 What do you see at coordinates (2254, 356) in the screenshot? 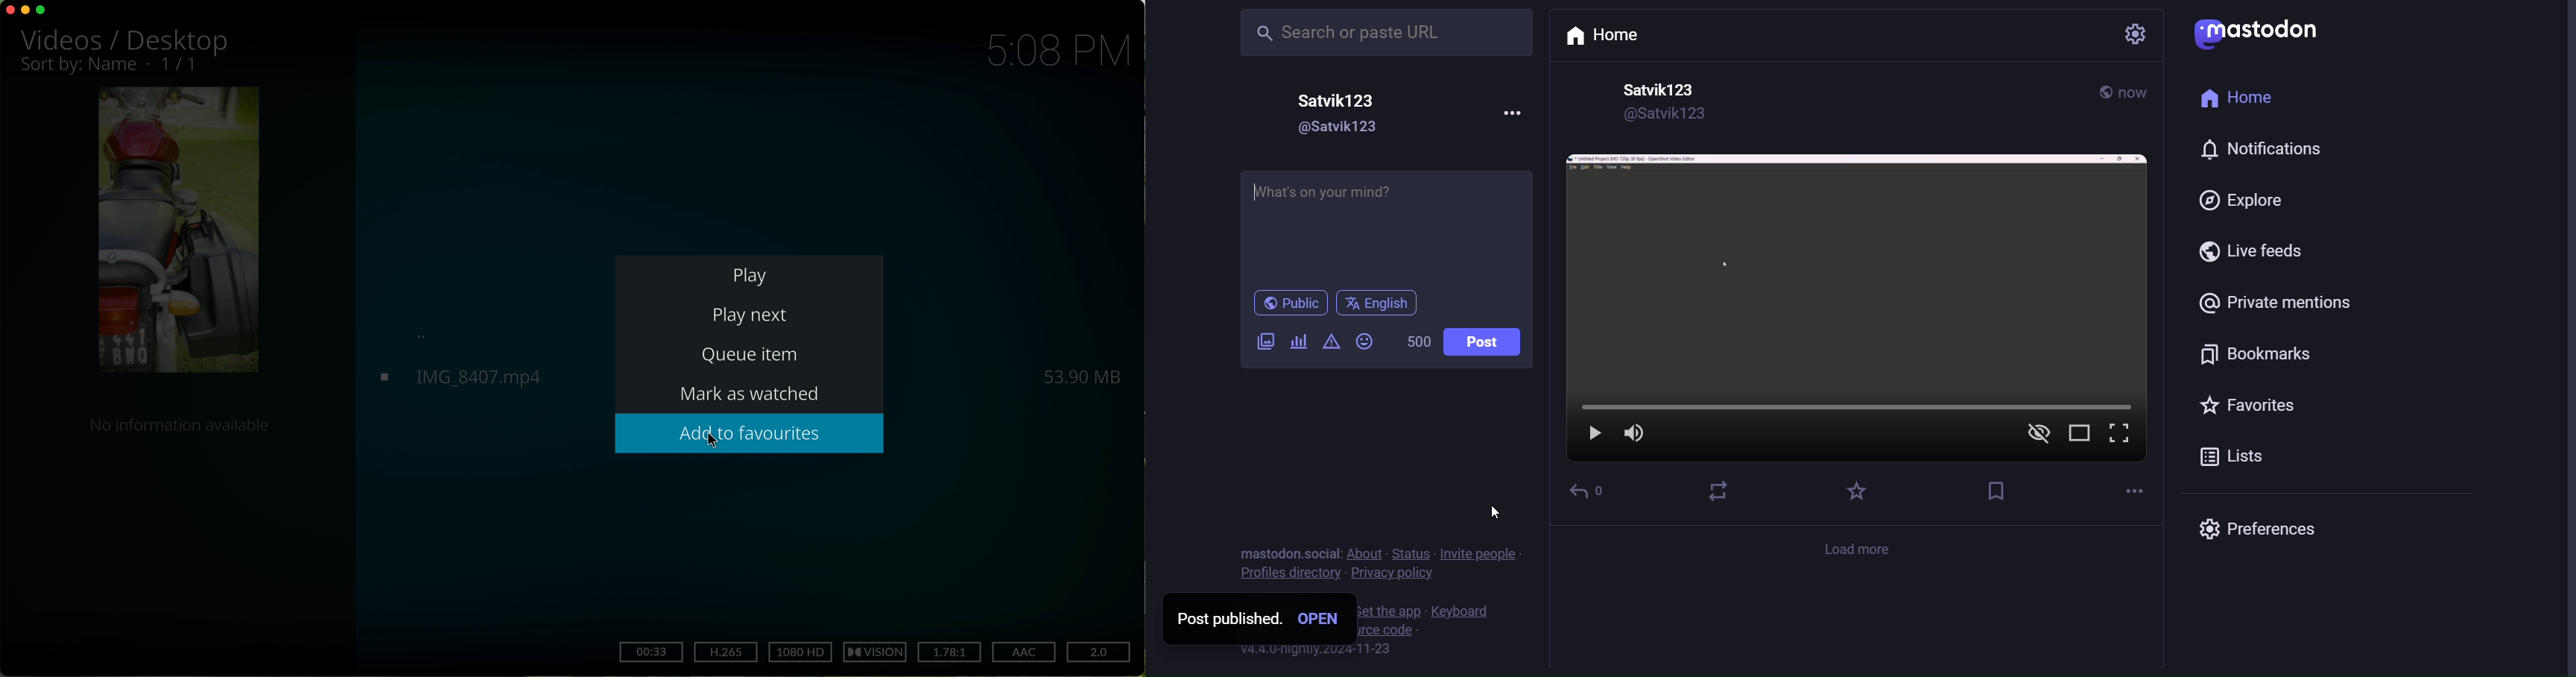
I see `bookmark` at bounding box center [2254, 356].